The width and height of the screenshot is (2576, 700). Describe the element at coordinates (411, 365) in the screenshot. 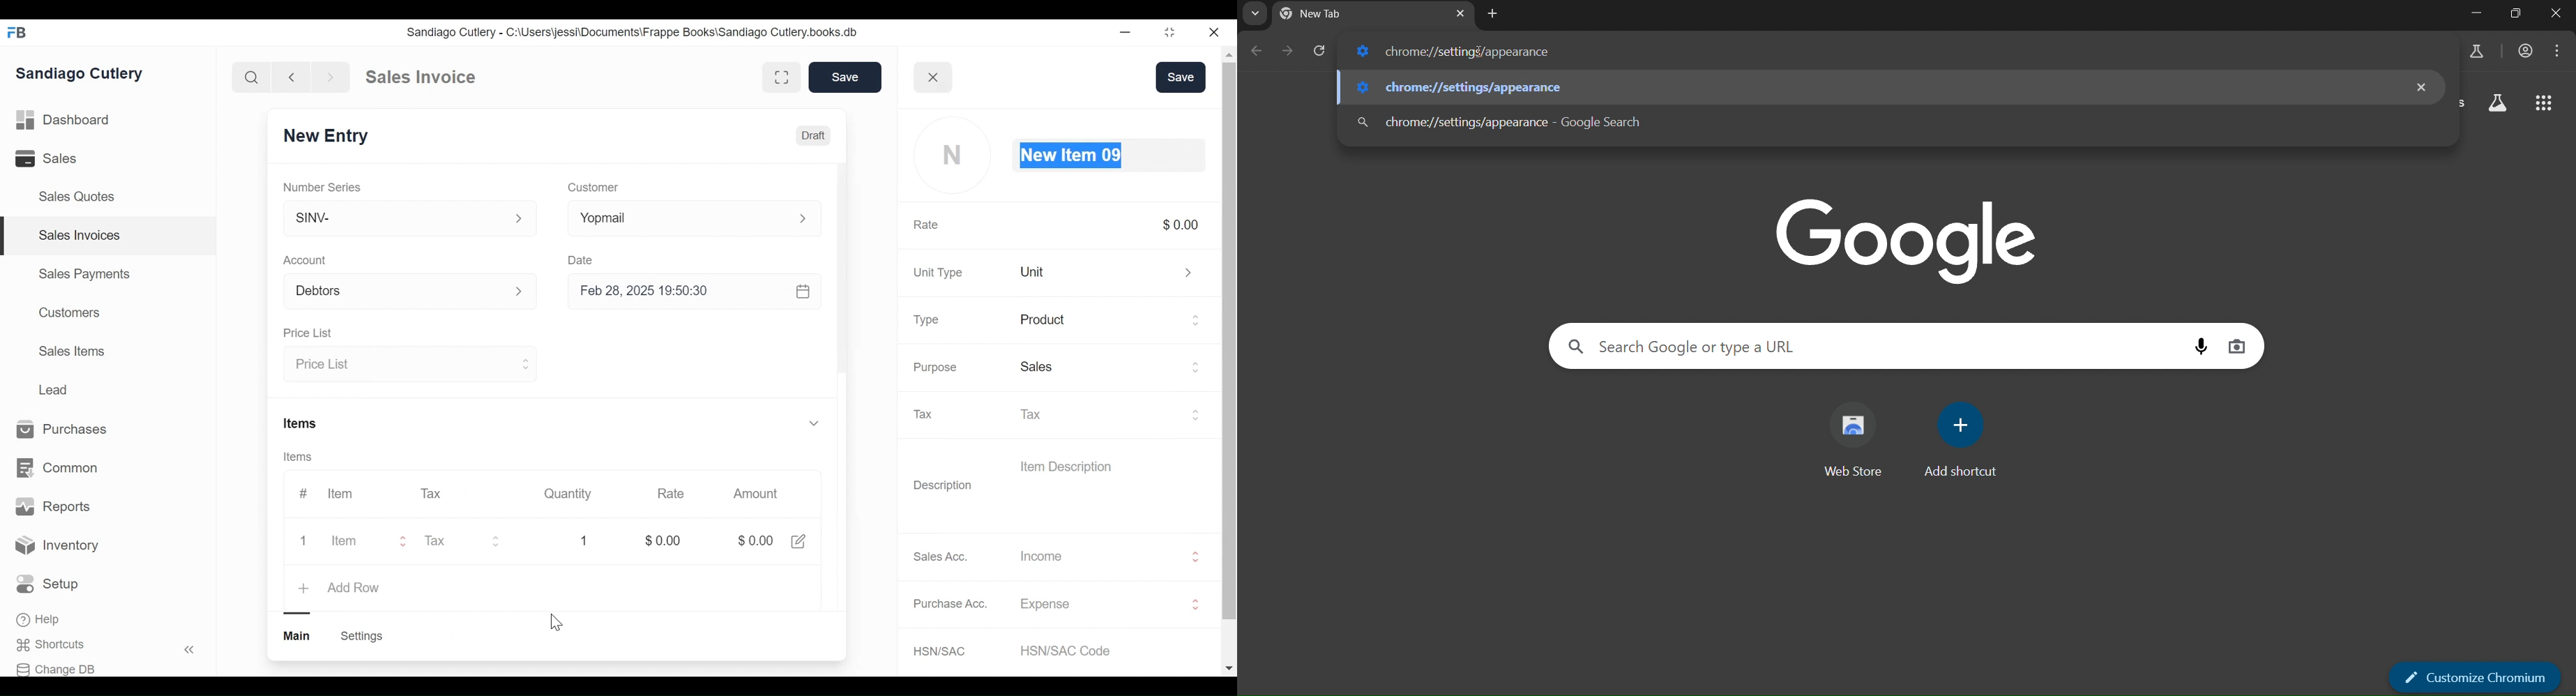

I see `Price List` at that location.